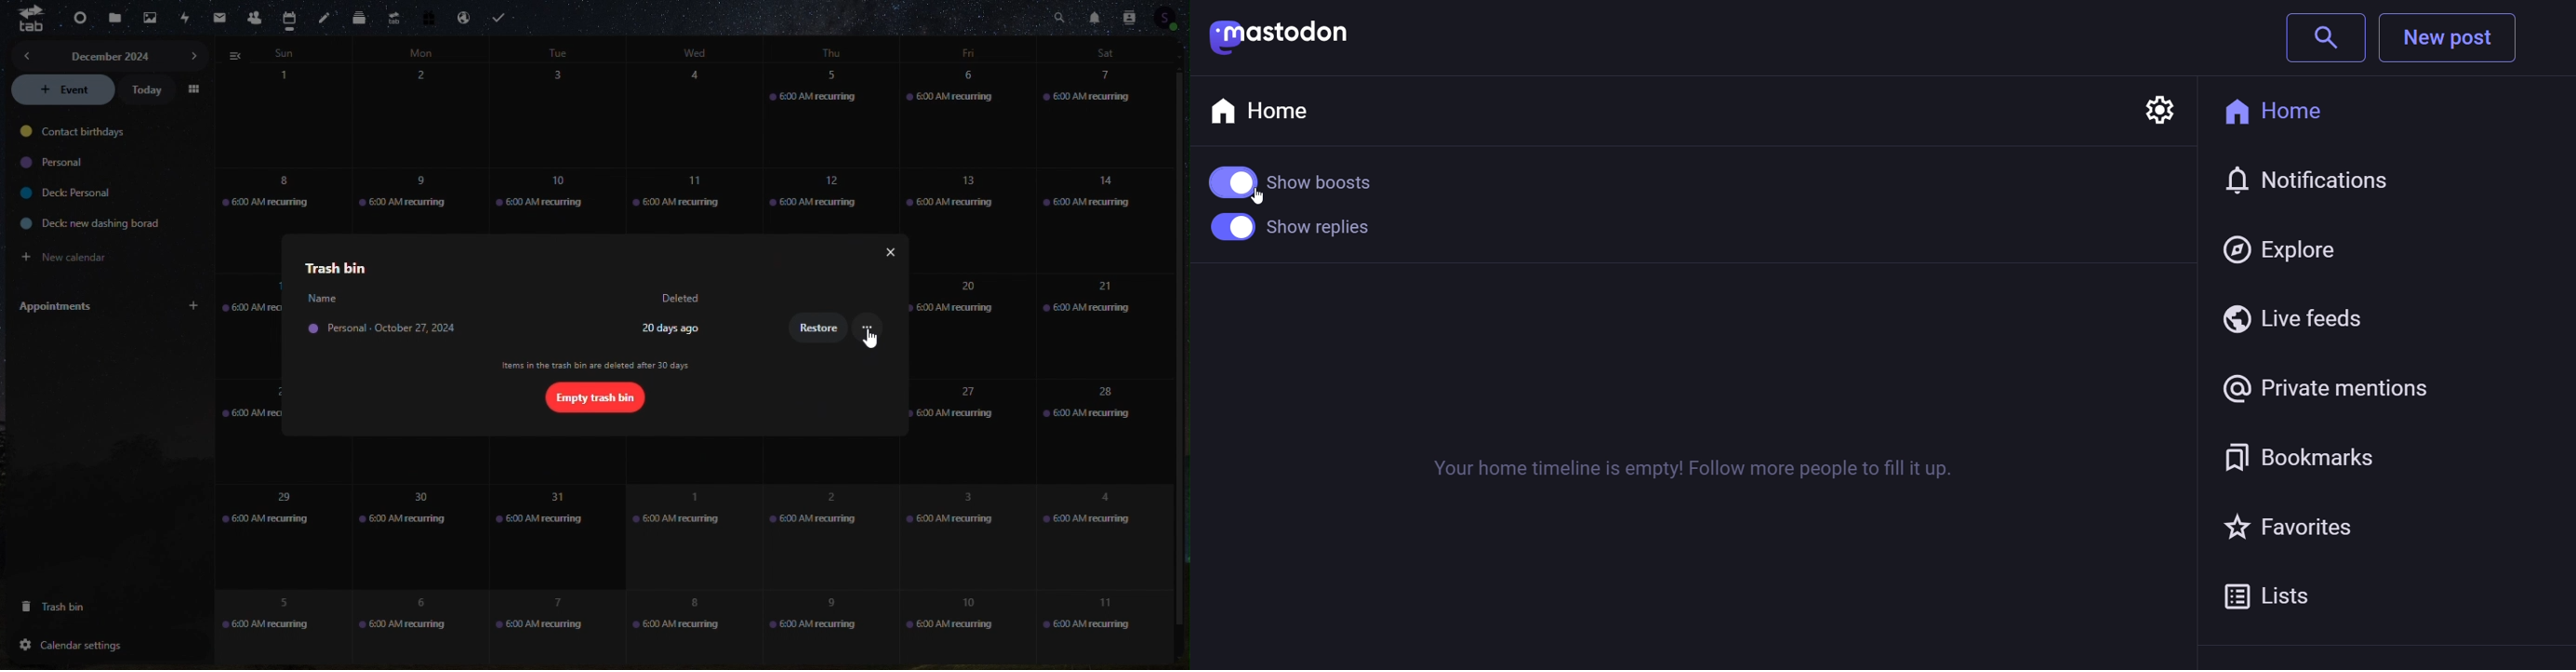  What do you see at coordinates (597, 366) in the screenshot?
I see `items in trash bin are deleted after 30 days` at bounding box center [597, 366].